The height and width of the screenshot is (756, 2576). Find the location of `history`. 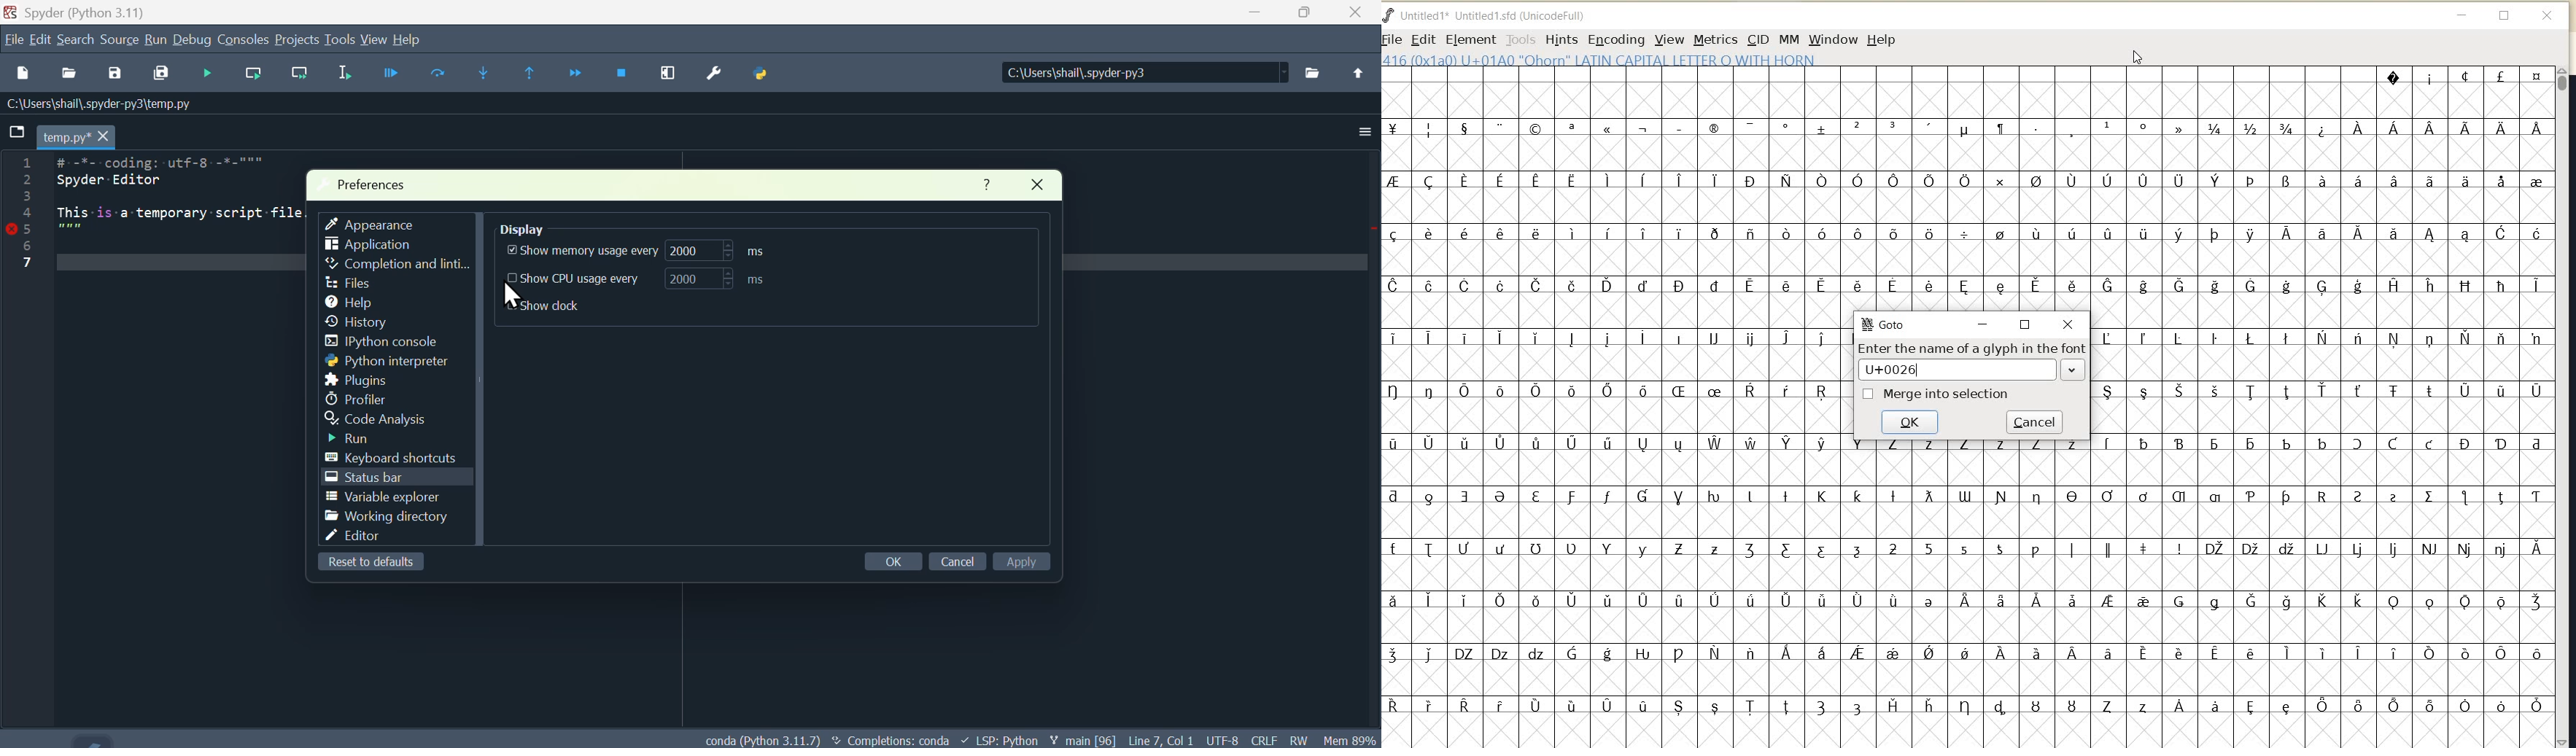

history is located at coordinates (368, 322).